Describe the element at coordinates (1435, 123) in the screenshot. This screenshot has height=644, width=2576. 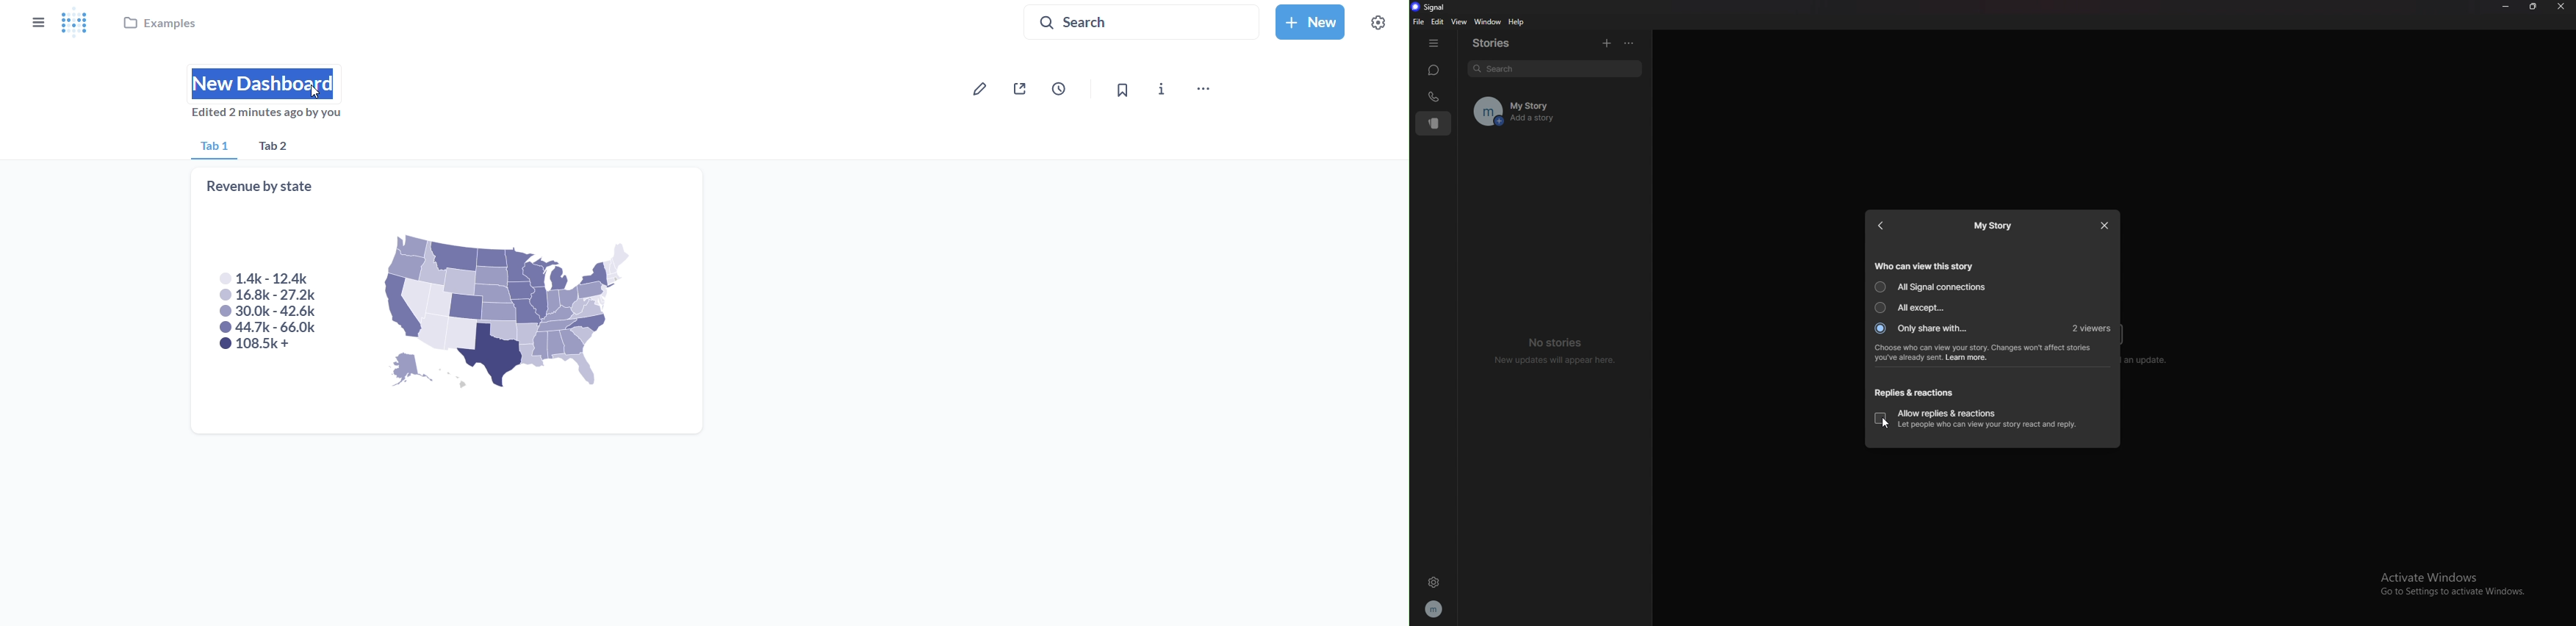
I see `stories` at that location.